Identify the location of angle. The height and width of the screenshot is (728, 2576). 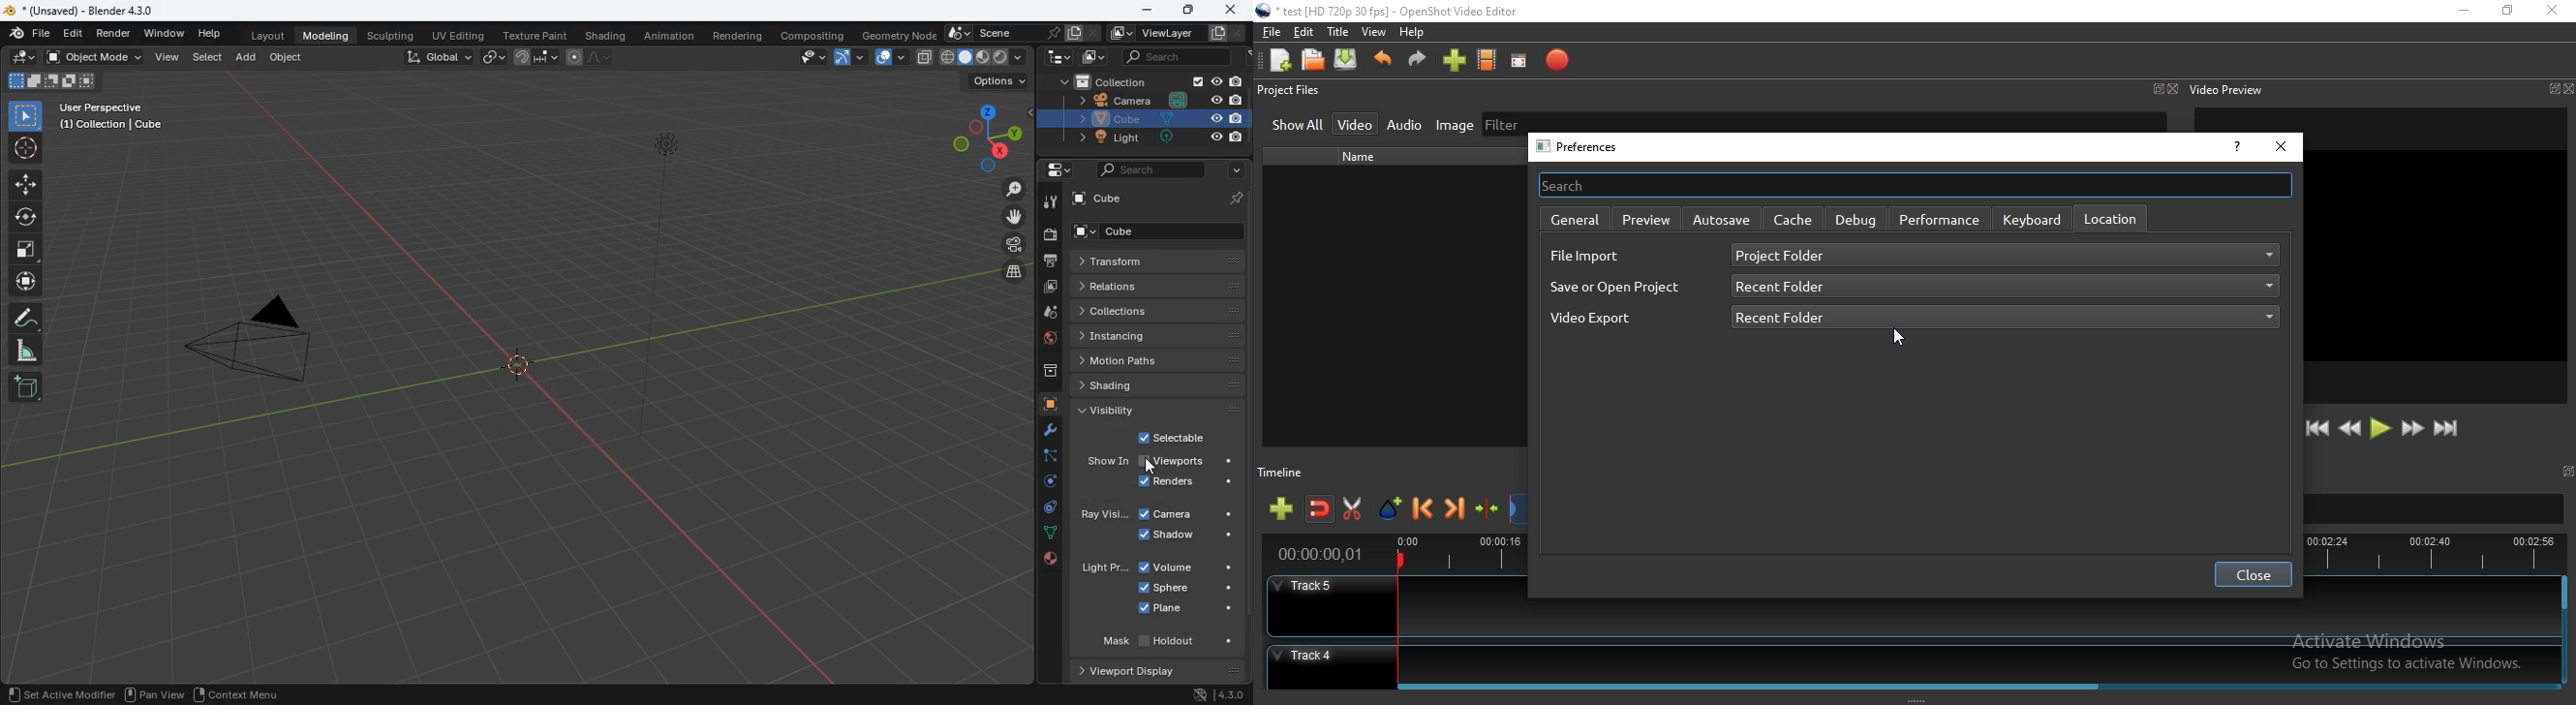
(24, 350).